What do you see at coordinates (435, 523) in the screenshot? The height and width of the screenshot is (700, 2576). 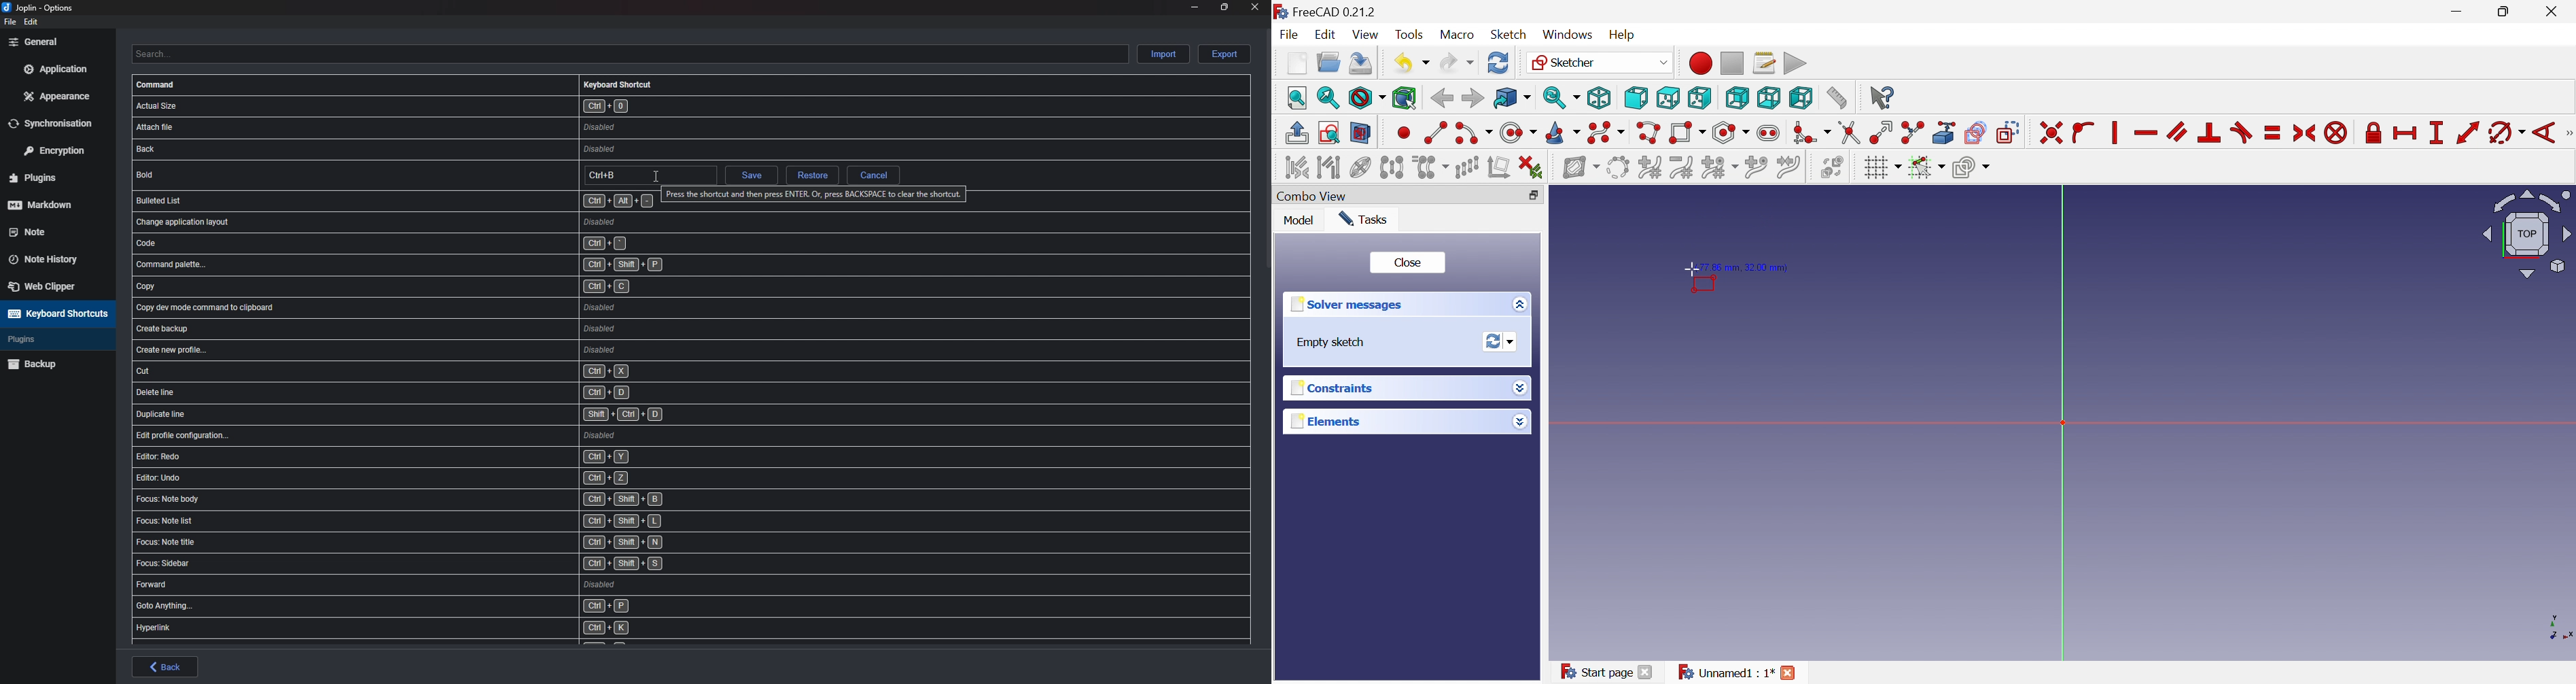 I see `shortcut` at bounding box center [435, 523].